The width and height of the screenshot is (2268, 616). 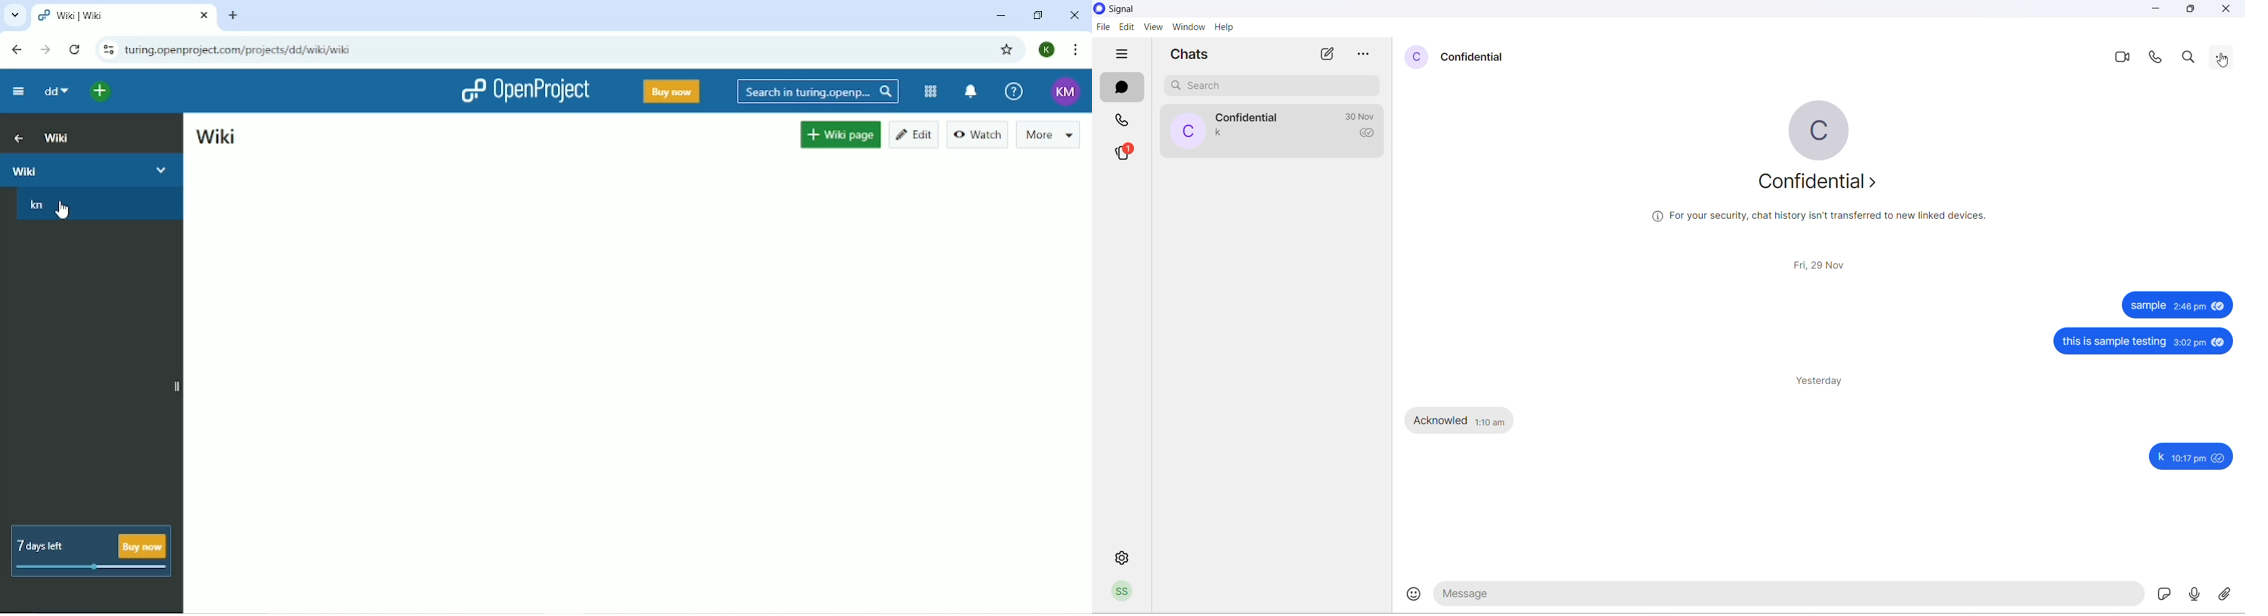 I want to click on sample, so click(x=2147, y=306).